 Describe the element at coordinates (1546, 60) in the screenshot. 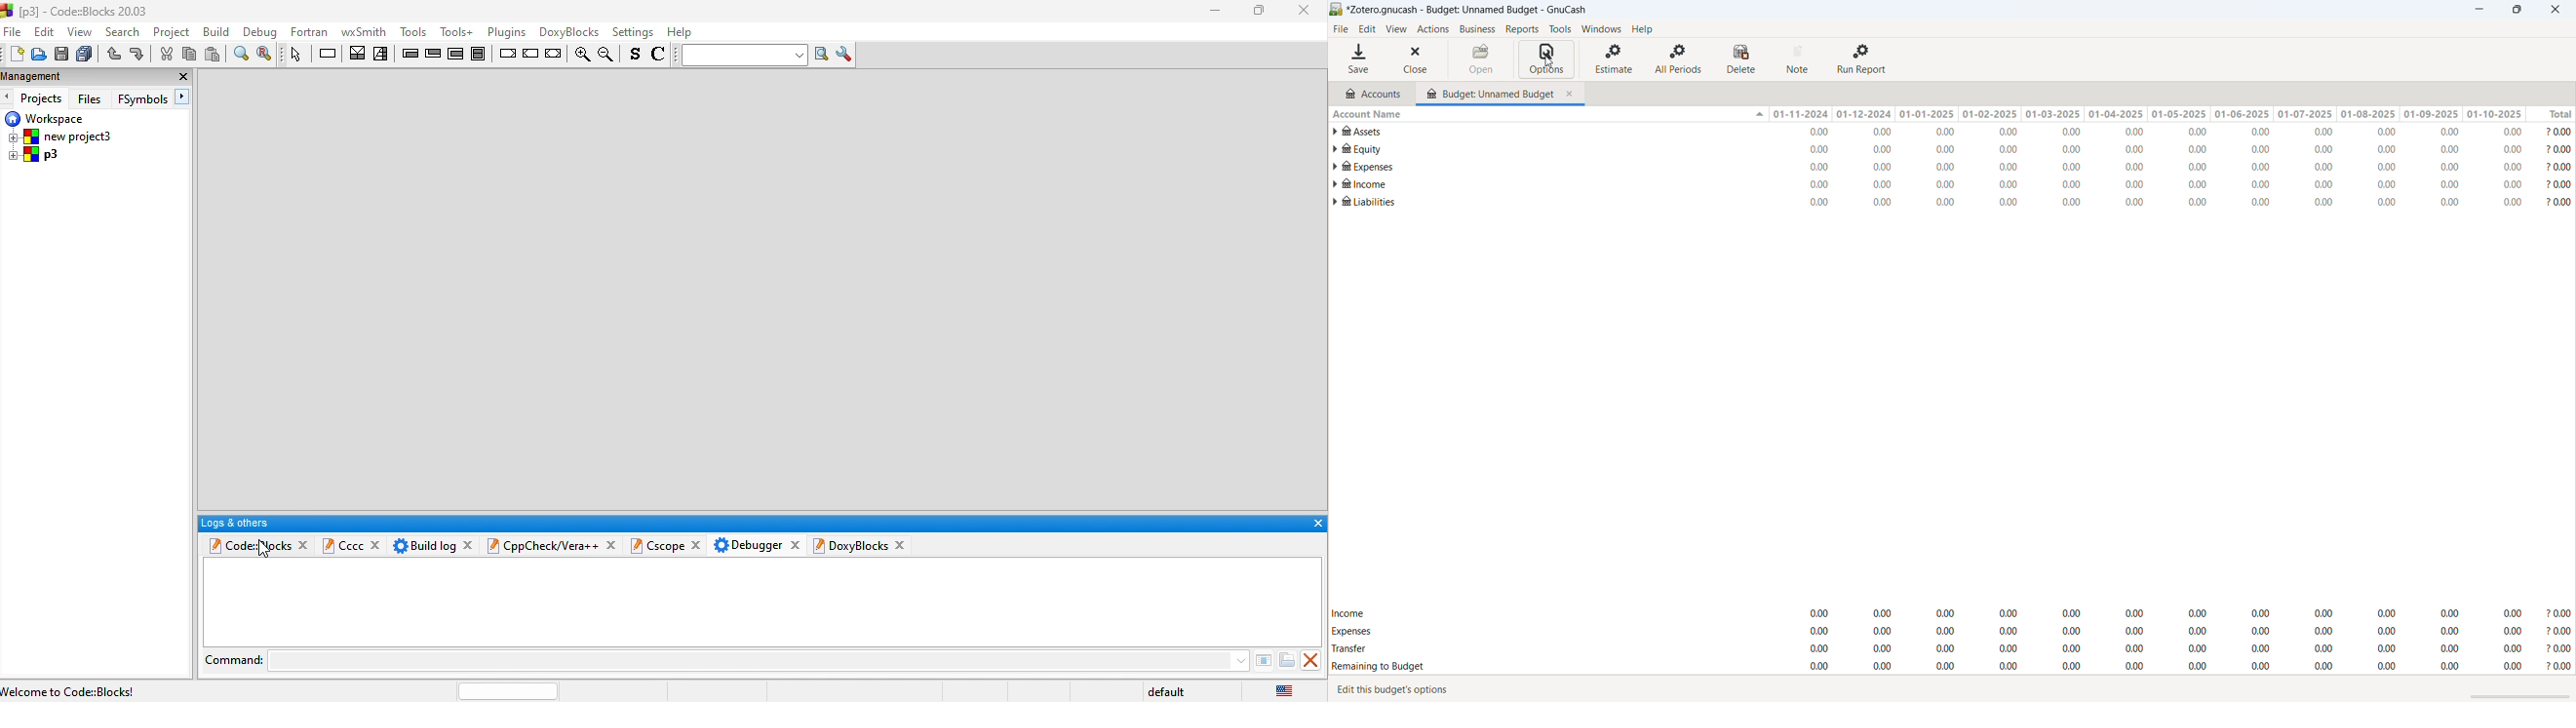

I see `Cursor` at that location.